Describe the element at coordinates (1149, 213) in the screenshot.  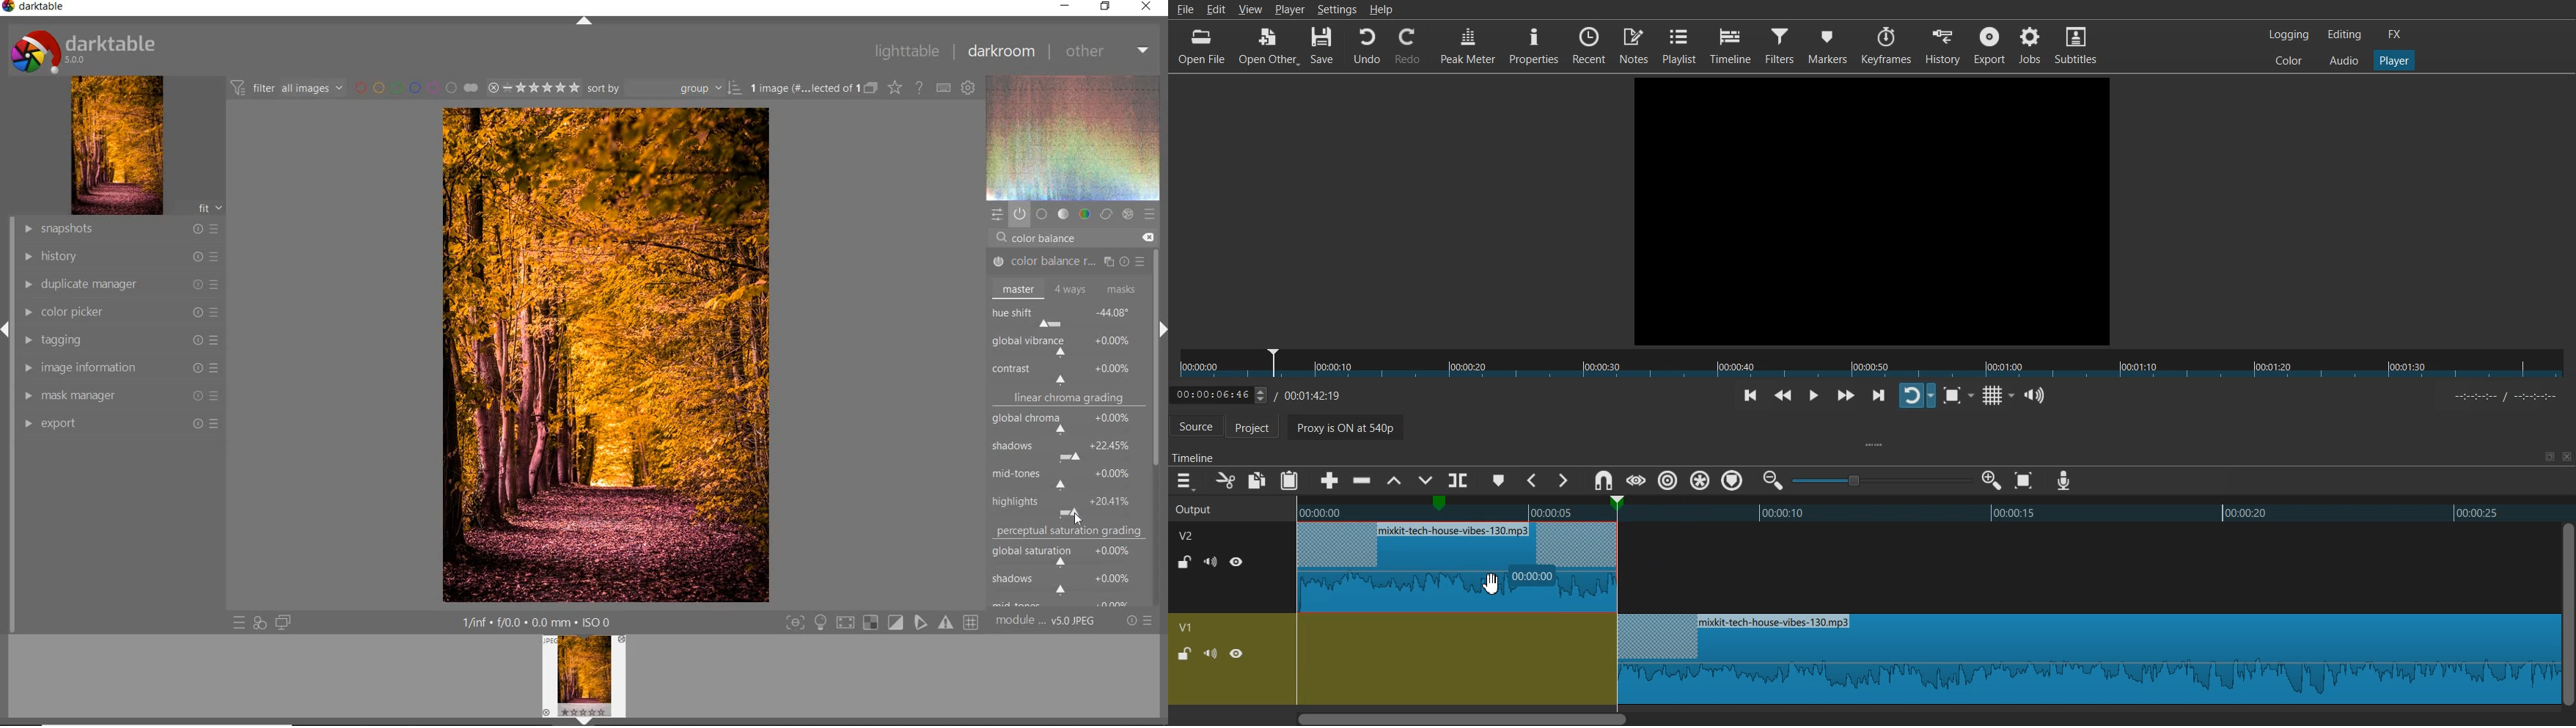
I see `preset` at that location.